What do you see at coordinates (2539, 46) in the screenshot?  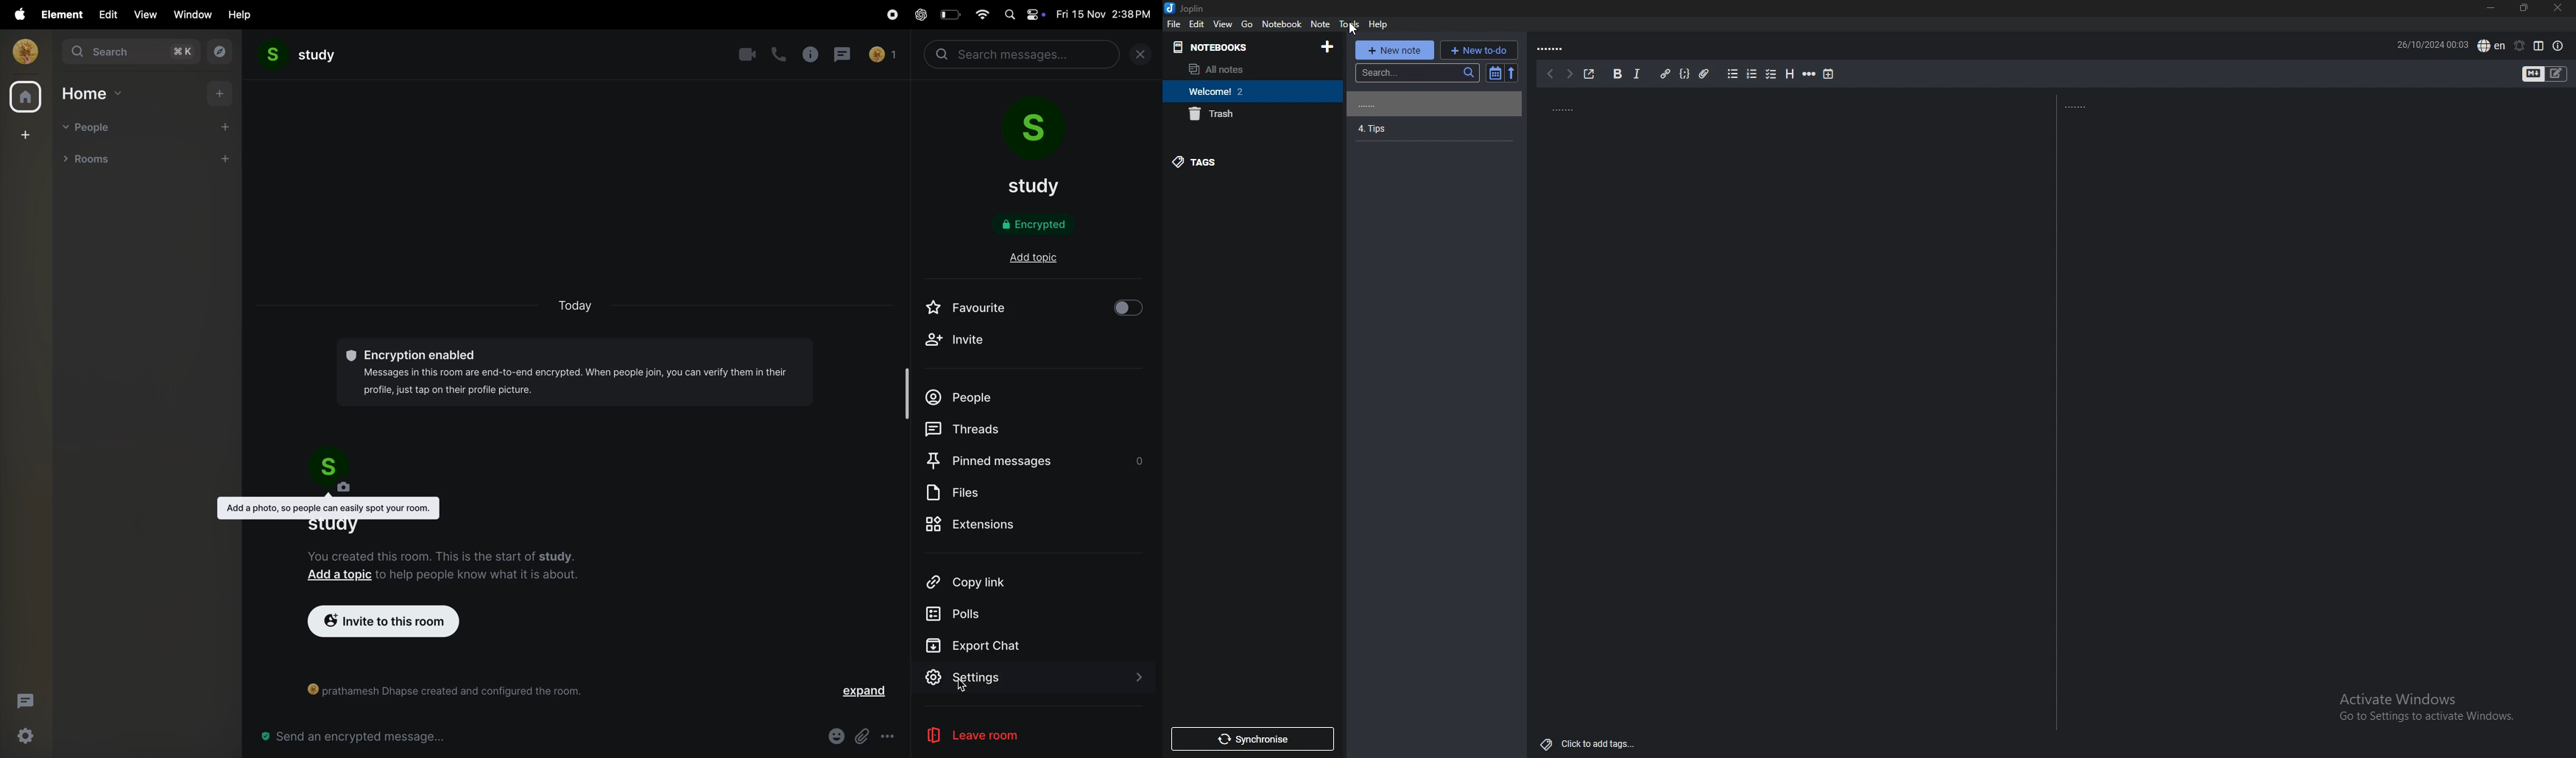 I see `toggle editor layout` at bounding box center [2539, 46].